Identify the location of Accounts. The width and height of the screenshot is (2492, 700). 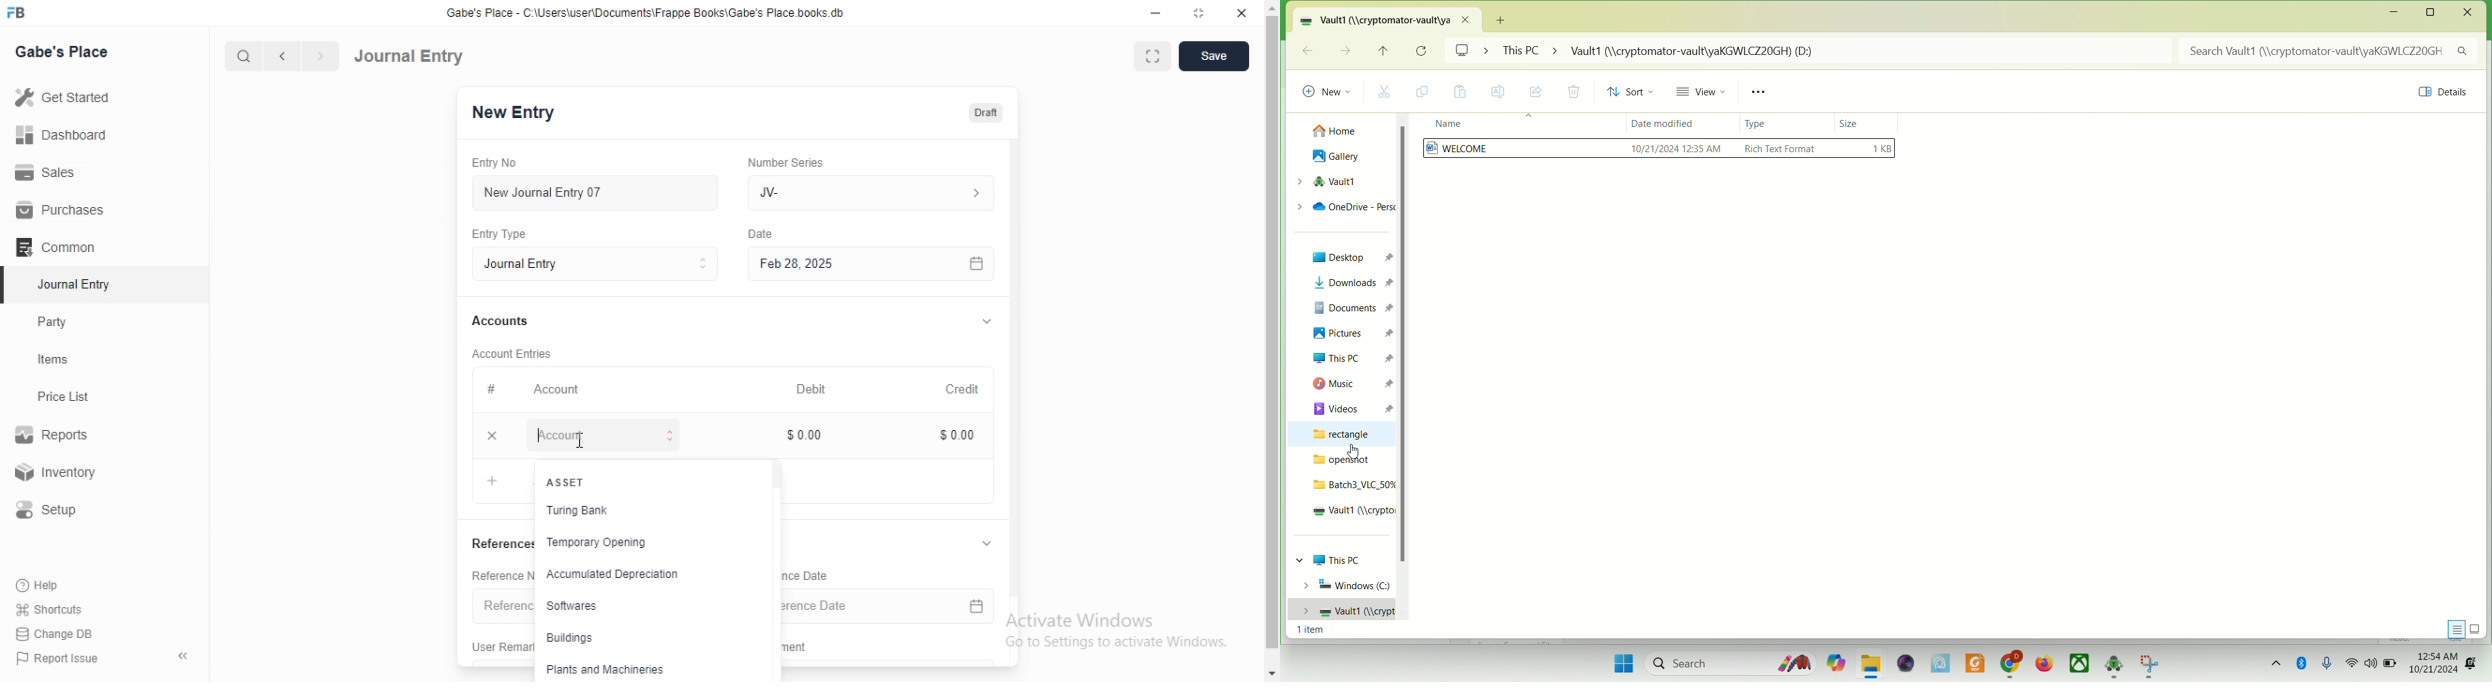
(506, 321).